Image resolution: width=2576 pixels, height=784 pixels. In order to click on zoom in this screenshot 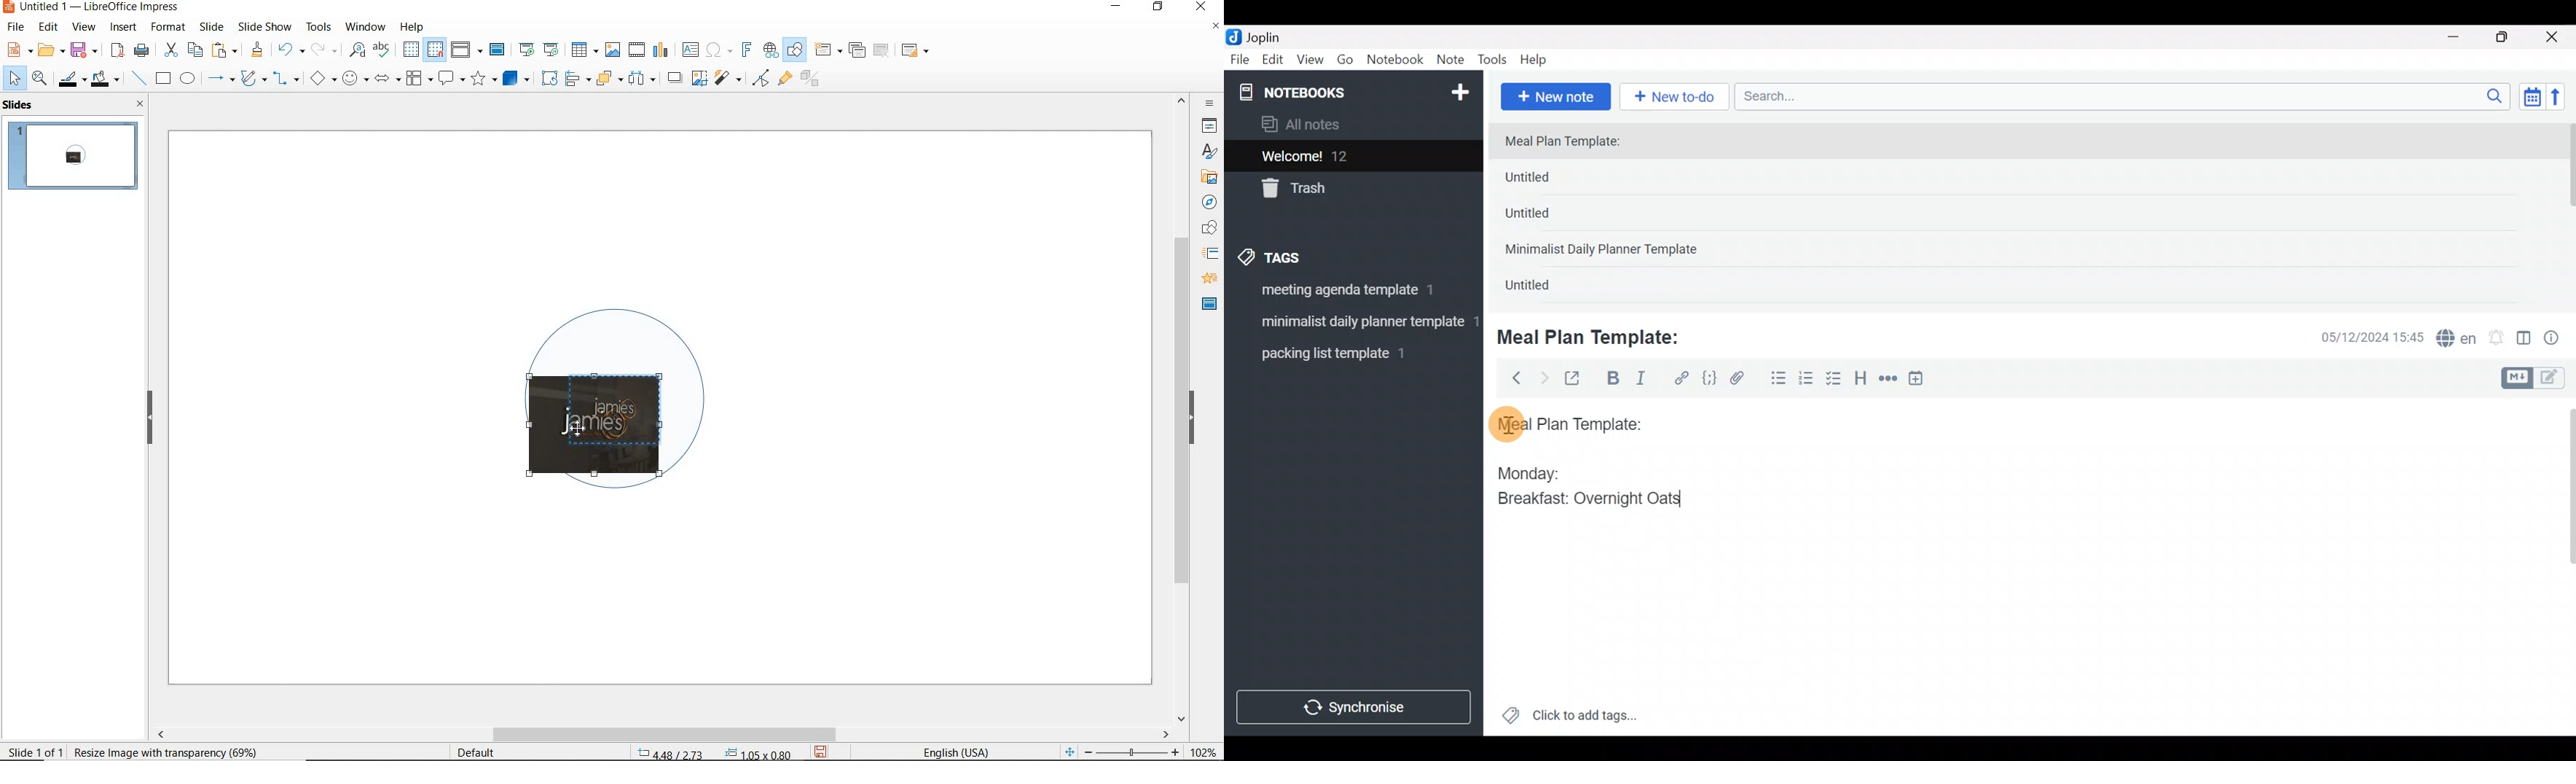, I will do `click(1136, 752)`.